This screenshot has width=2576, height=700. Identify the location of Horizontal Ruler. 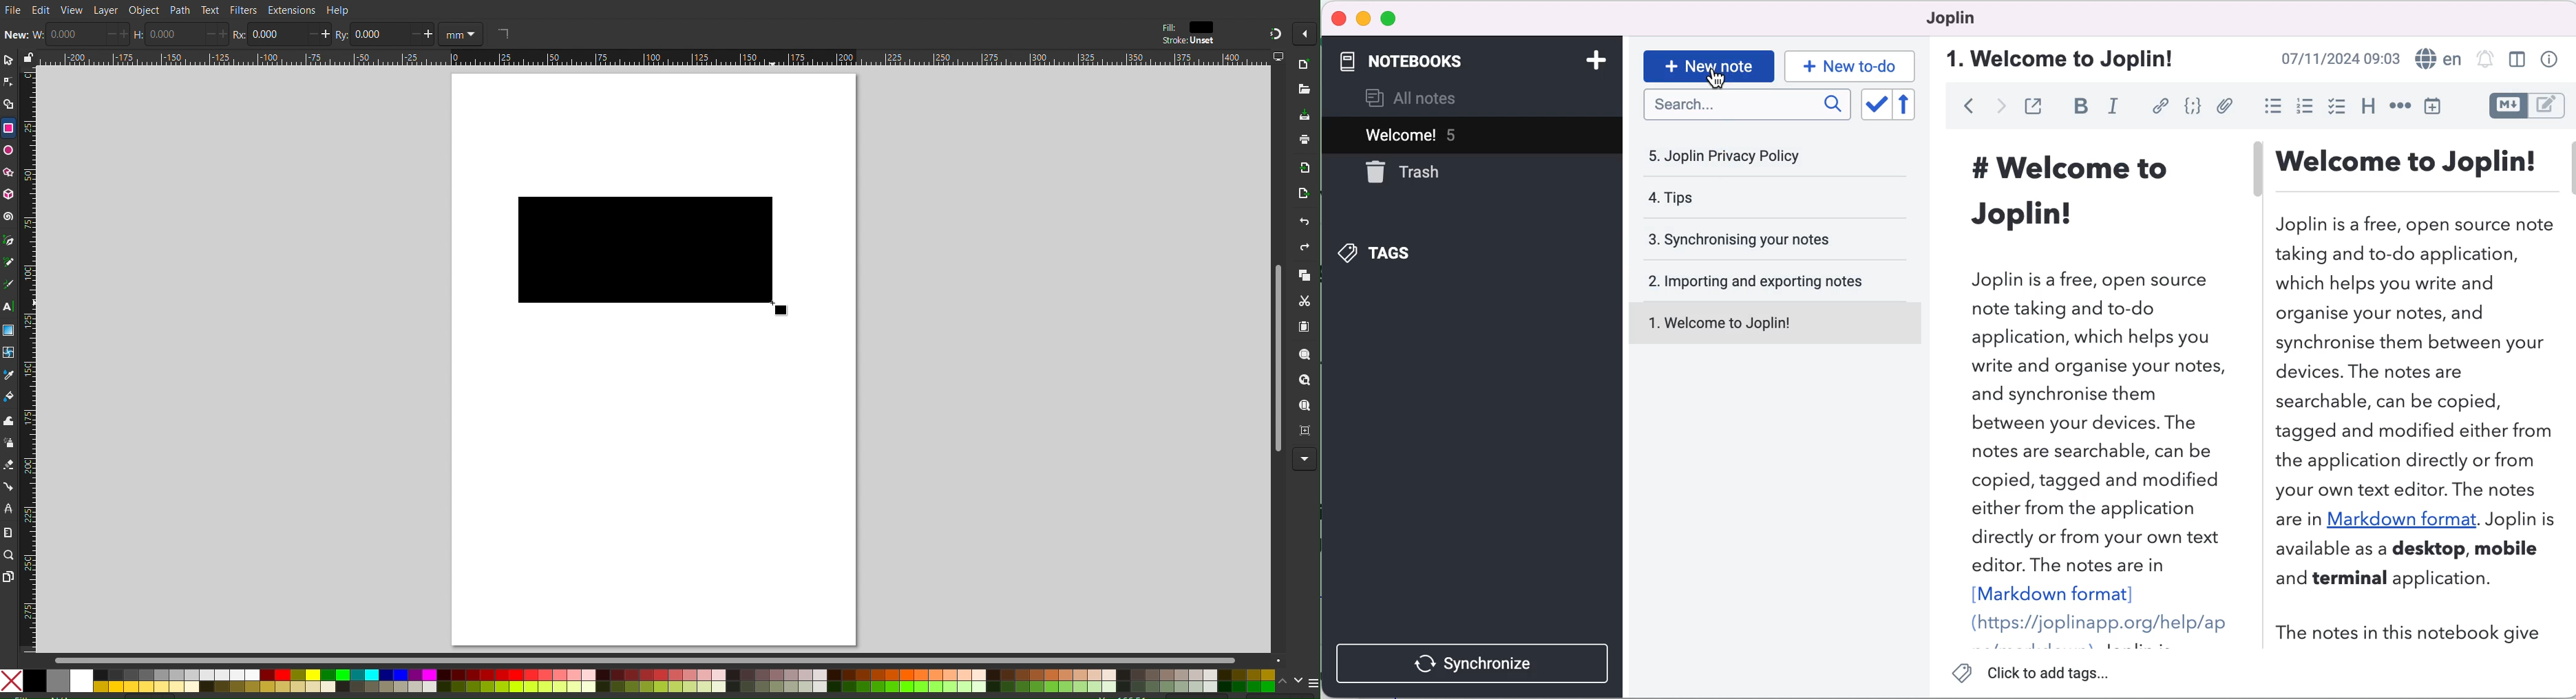
(653, 59).